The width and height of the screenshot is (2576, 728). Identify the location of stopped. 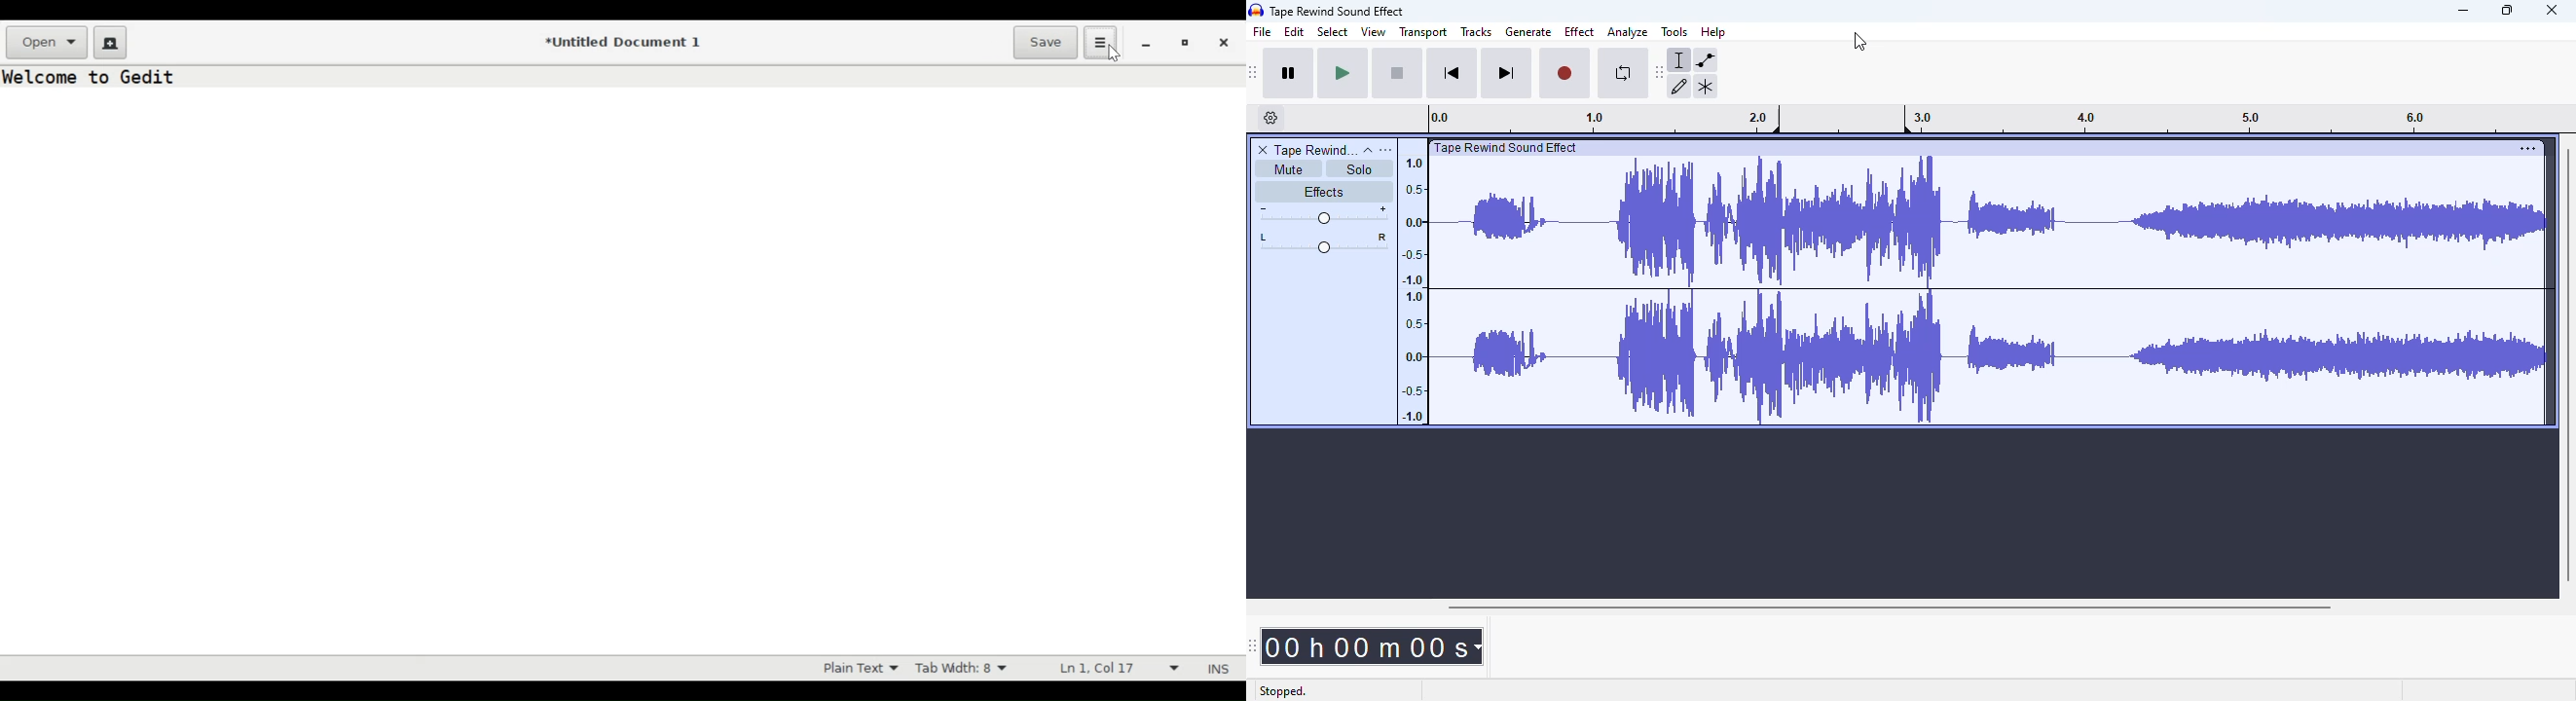
(1282, 692).